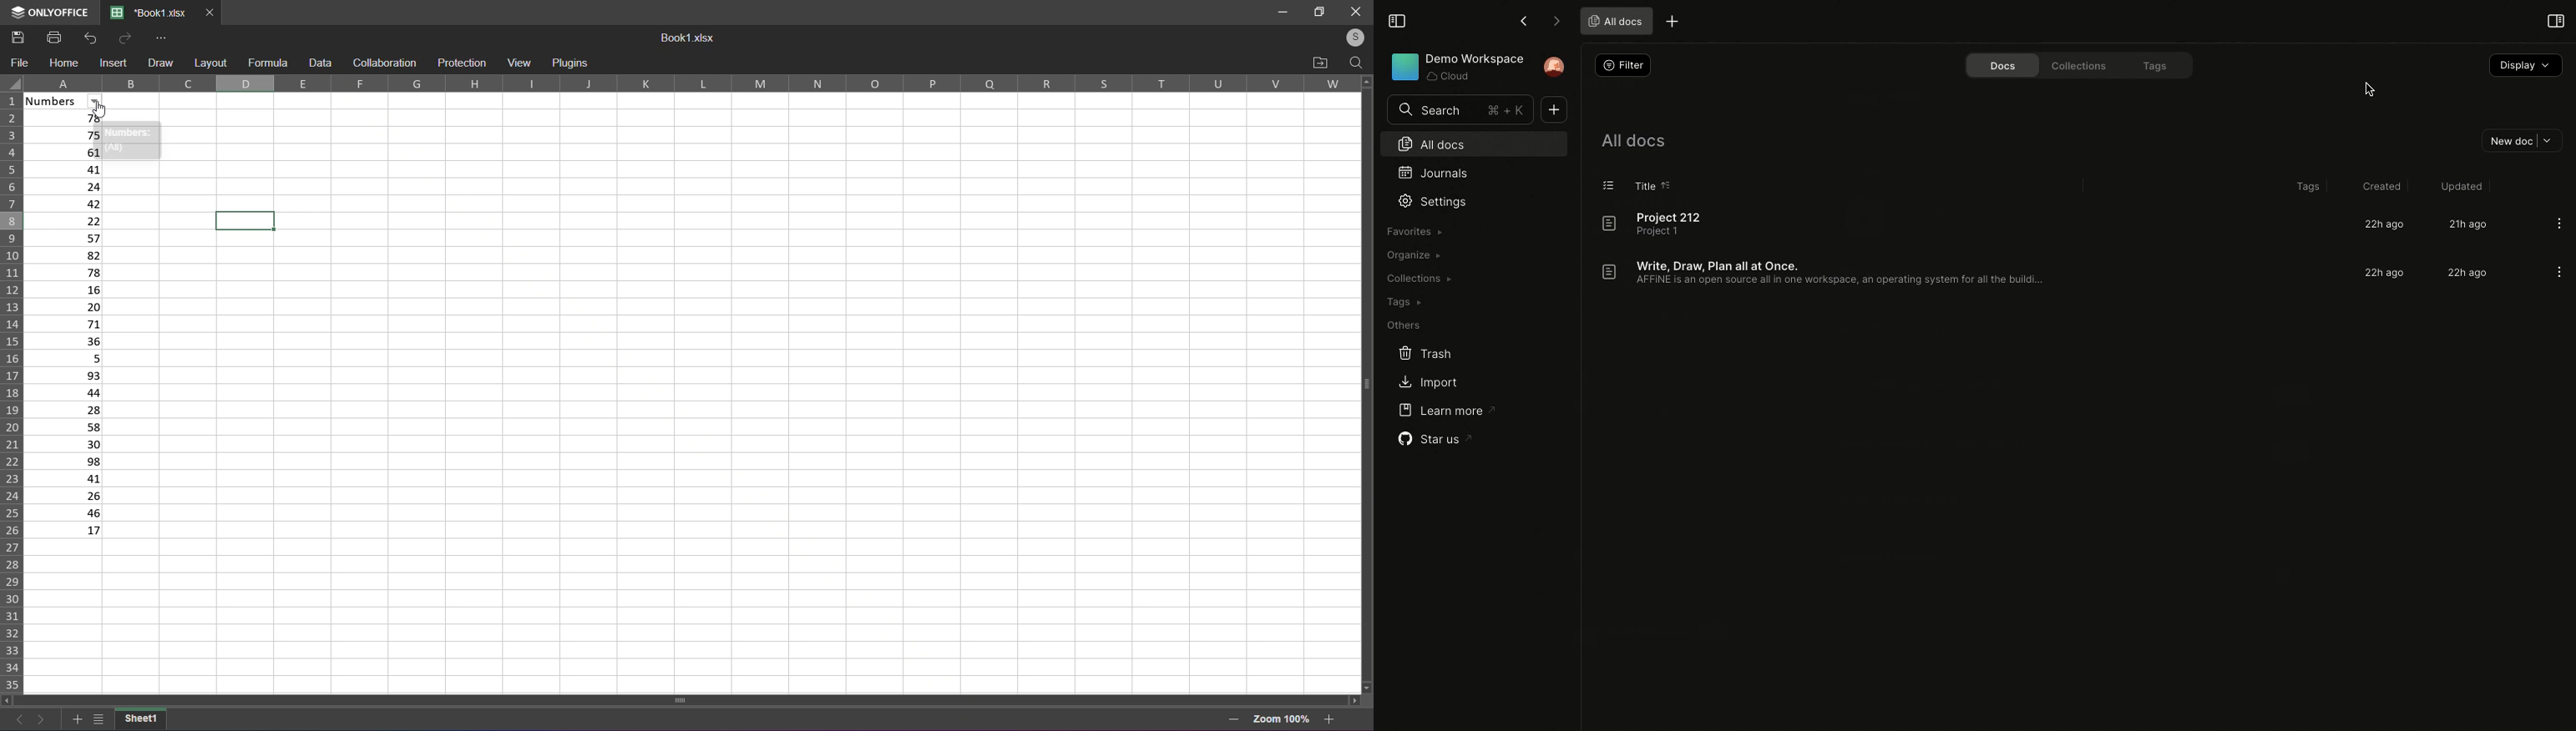 This screenshot has height=756, width=2576. What do you see at coordinates (64, 461) in the screenshot?
I see `98` at bounding box center [64, 461].